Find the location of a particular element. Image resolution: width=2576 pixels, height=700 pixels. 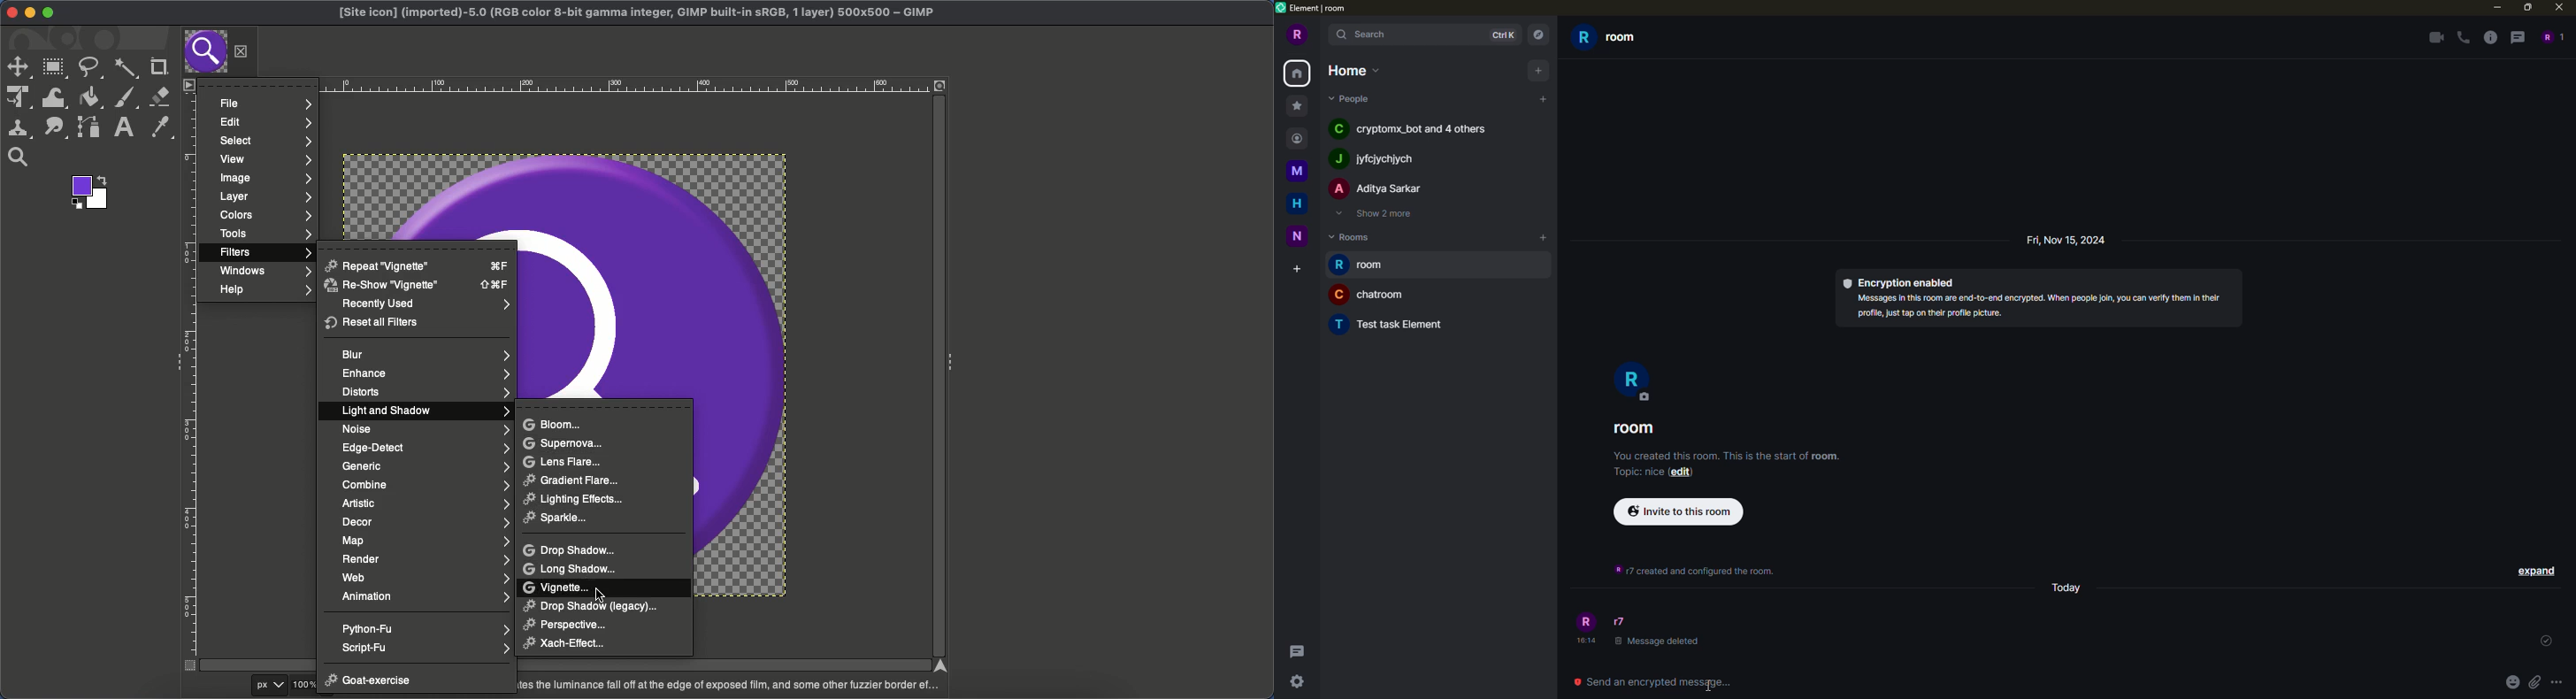

room is located at coordinates (1638, 429).